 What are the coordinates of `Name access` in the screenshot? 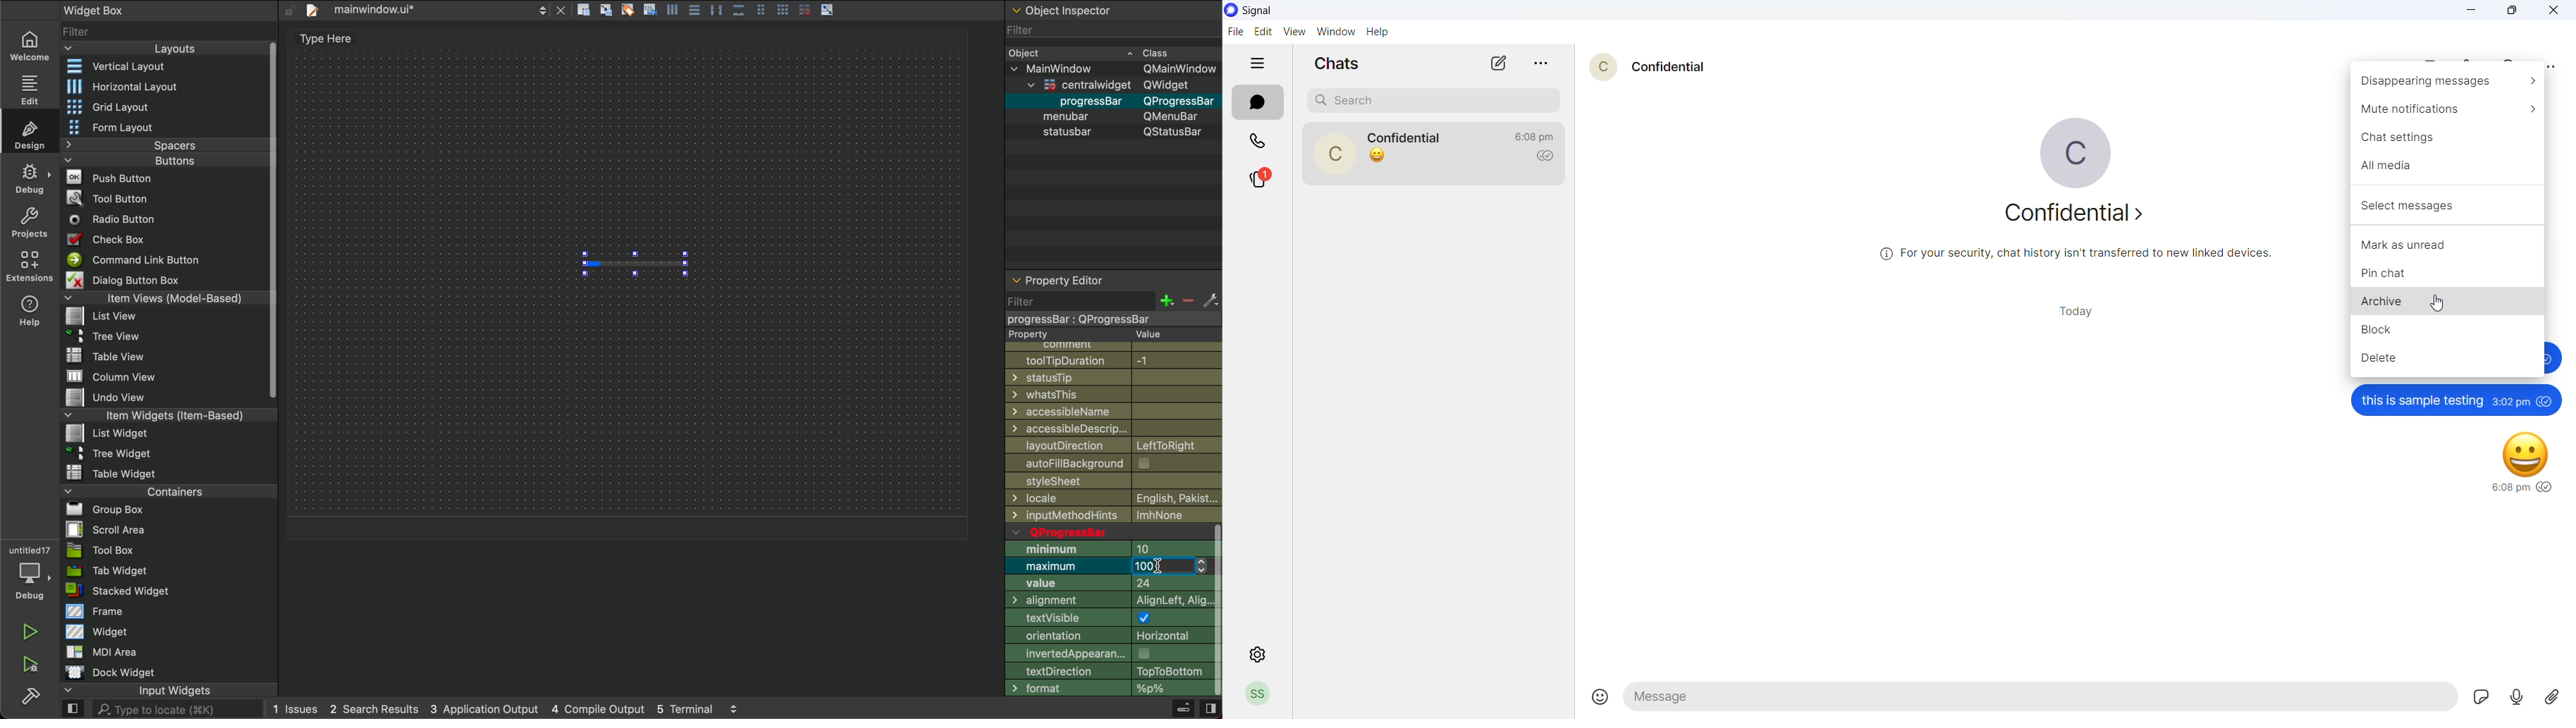 It's located at (1113, 412).